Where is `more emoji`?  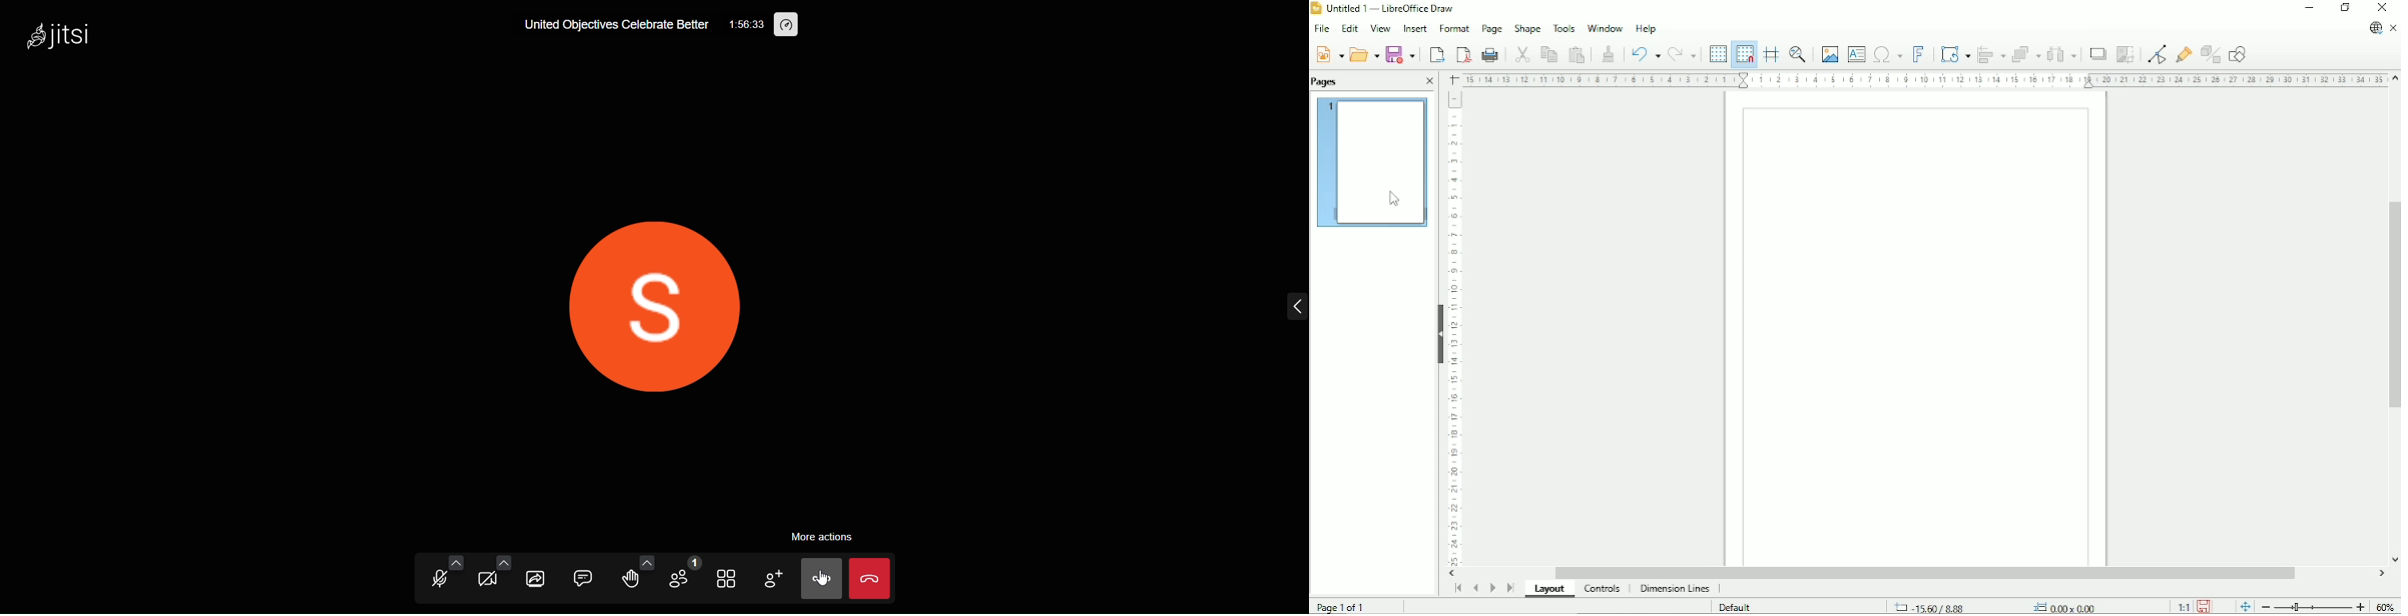 more emoji is located at coordinates (647, 561).